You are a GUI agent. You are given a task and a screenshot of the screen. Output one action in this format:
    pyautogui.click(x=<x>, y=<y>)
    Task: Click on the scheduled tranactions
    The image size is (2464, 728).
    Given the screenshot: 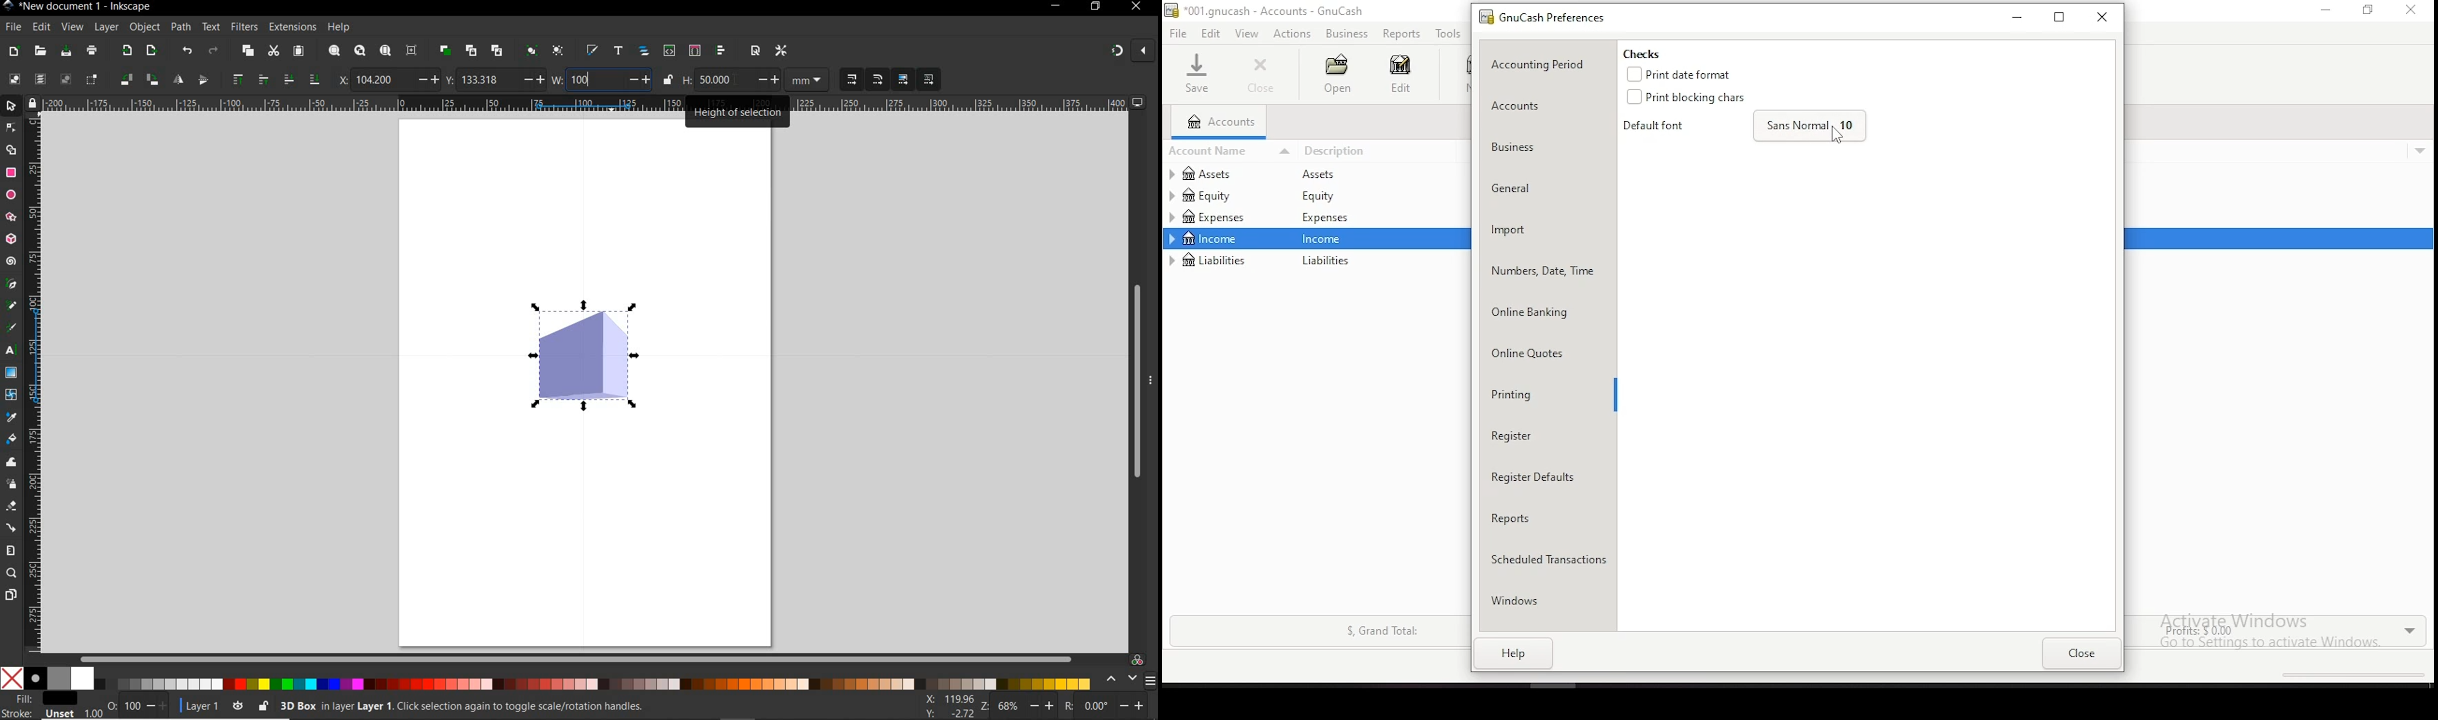 What is the action you would take?
    pyautogui.click(x=1546, y=558)
    